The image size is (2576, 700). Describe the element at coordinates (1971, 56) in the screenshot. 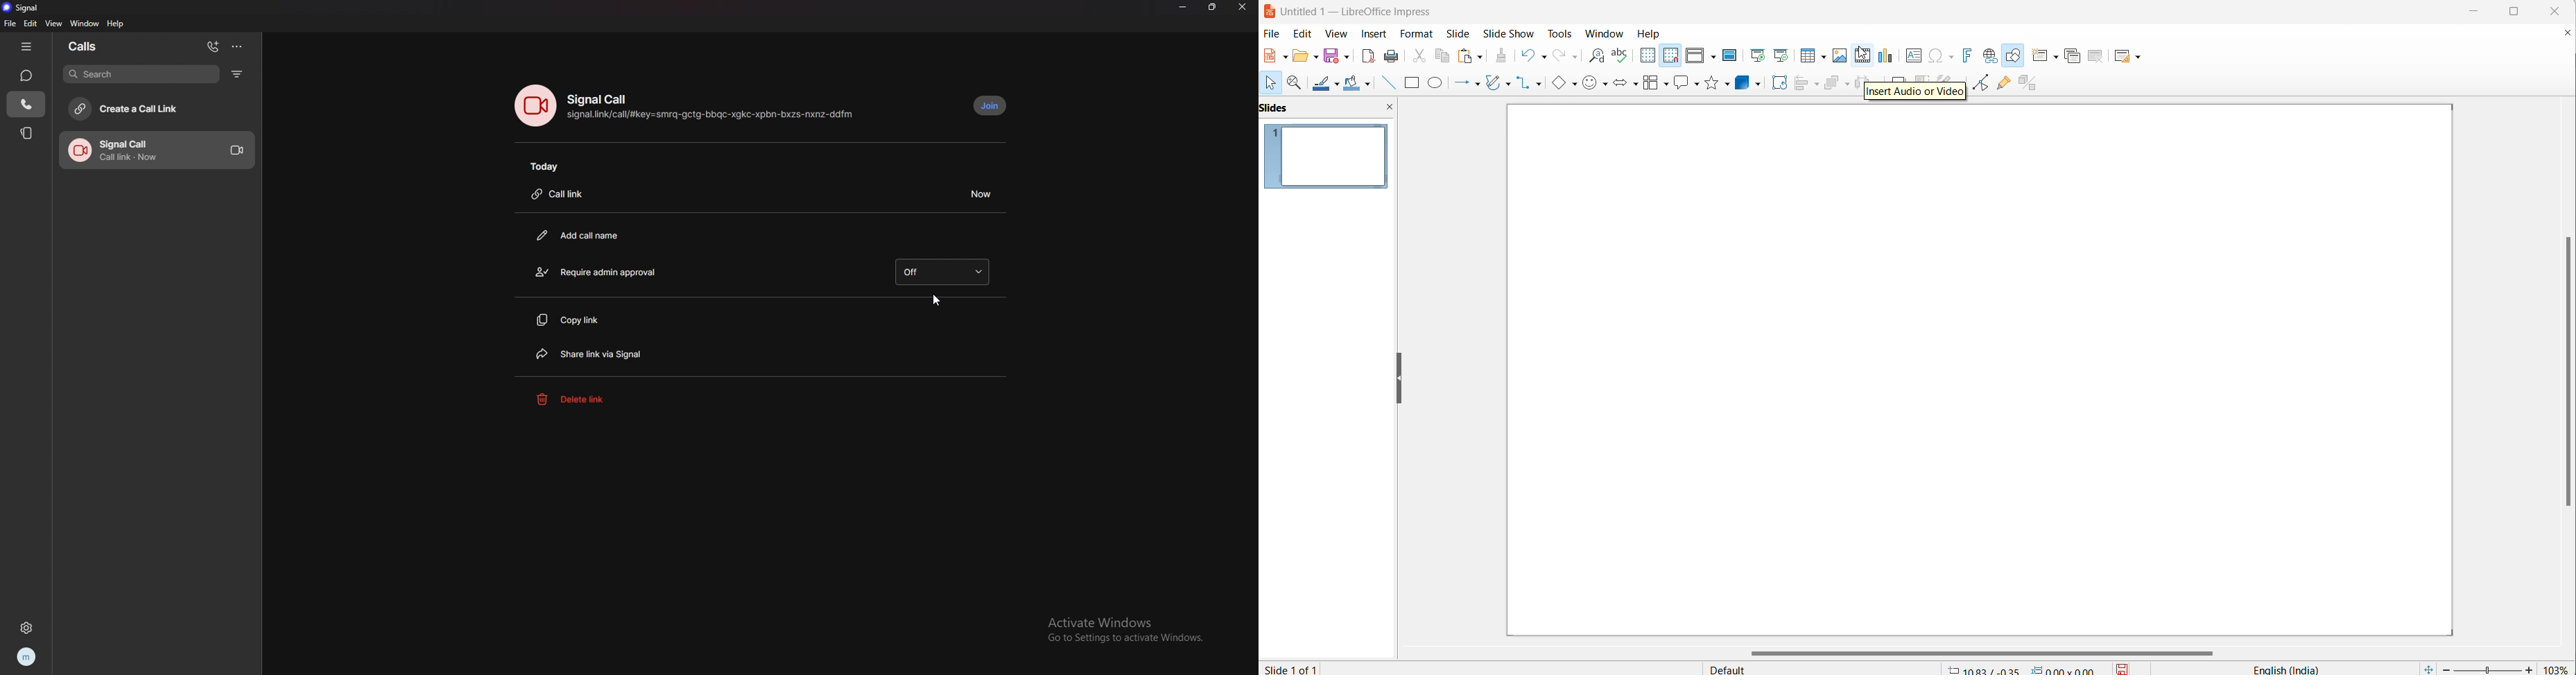

I see `insert fontwork text` at that location.